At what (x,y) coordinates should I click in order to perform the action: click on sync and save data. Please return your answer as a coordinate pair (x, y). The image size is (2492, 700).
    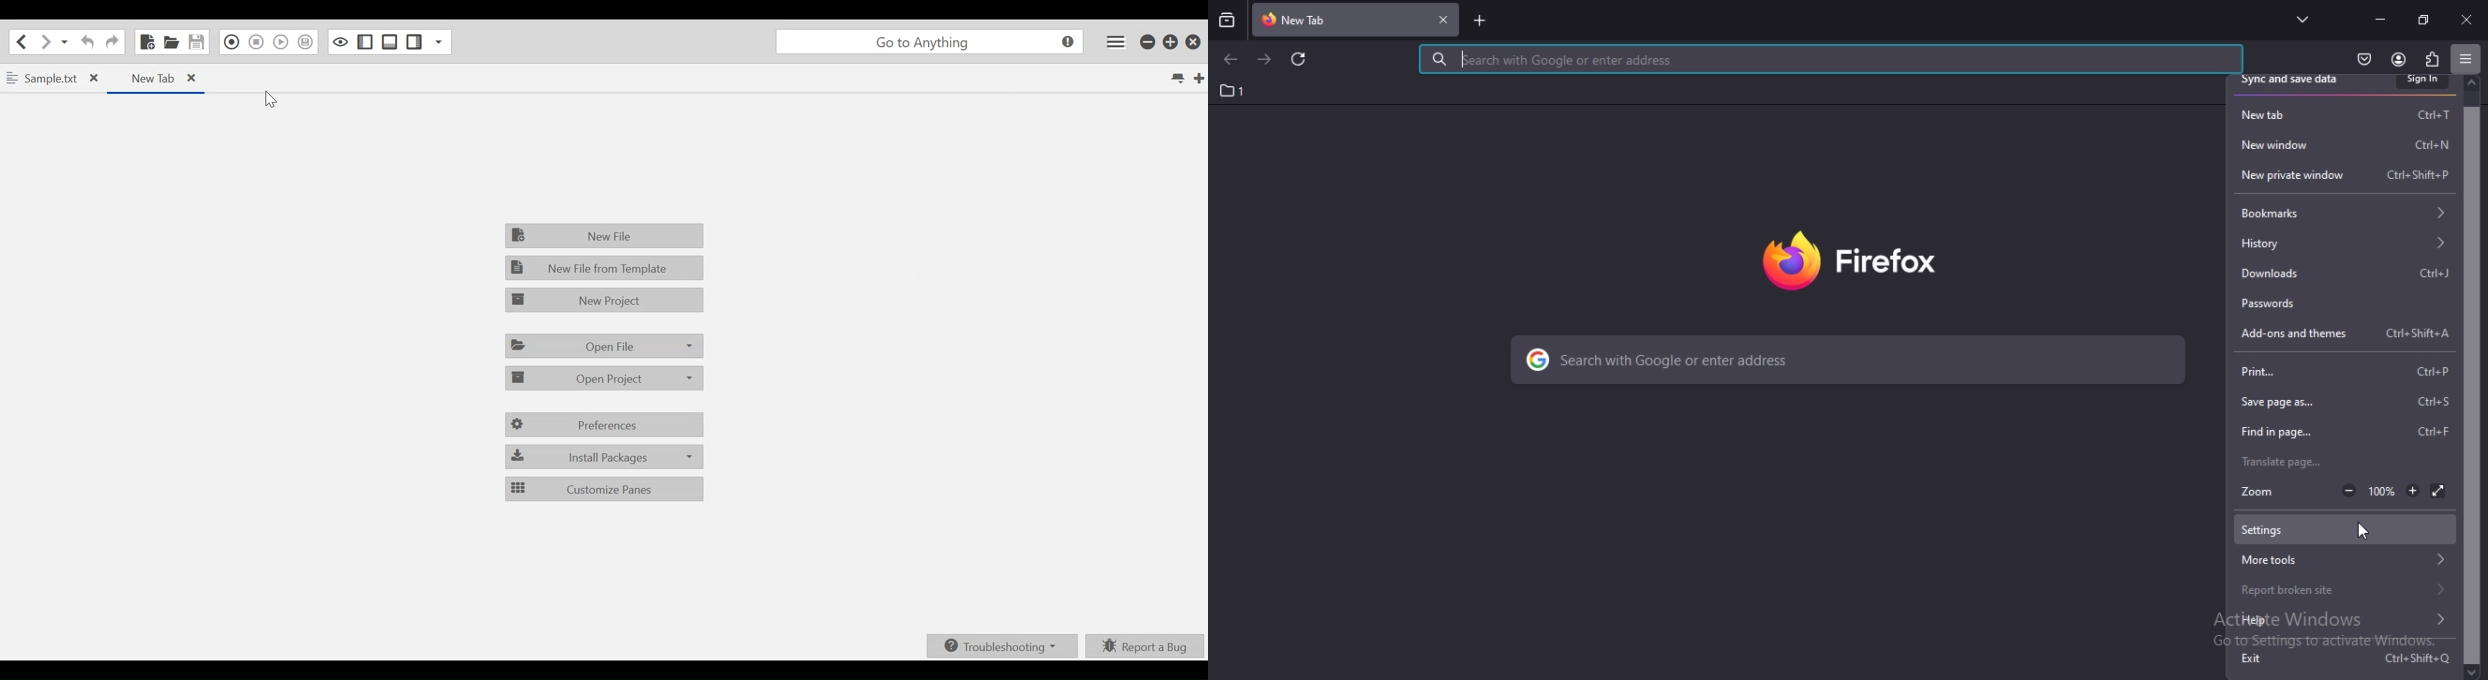
    Looking at the image, I should click on (2298, 81).